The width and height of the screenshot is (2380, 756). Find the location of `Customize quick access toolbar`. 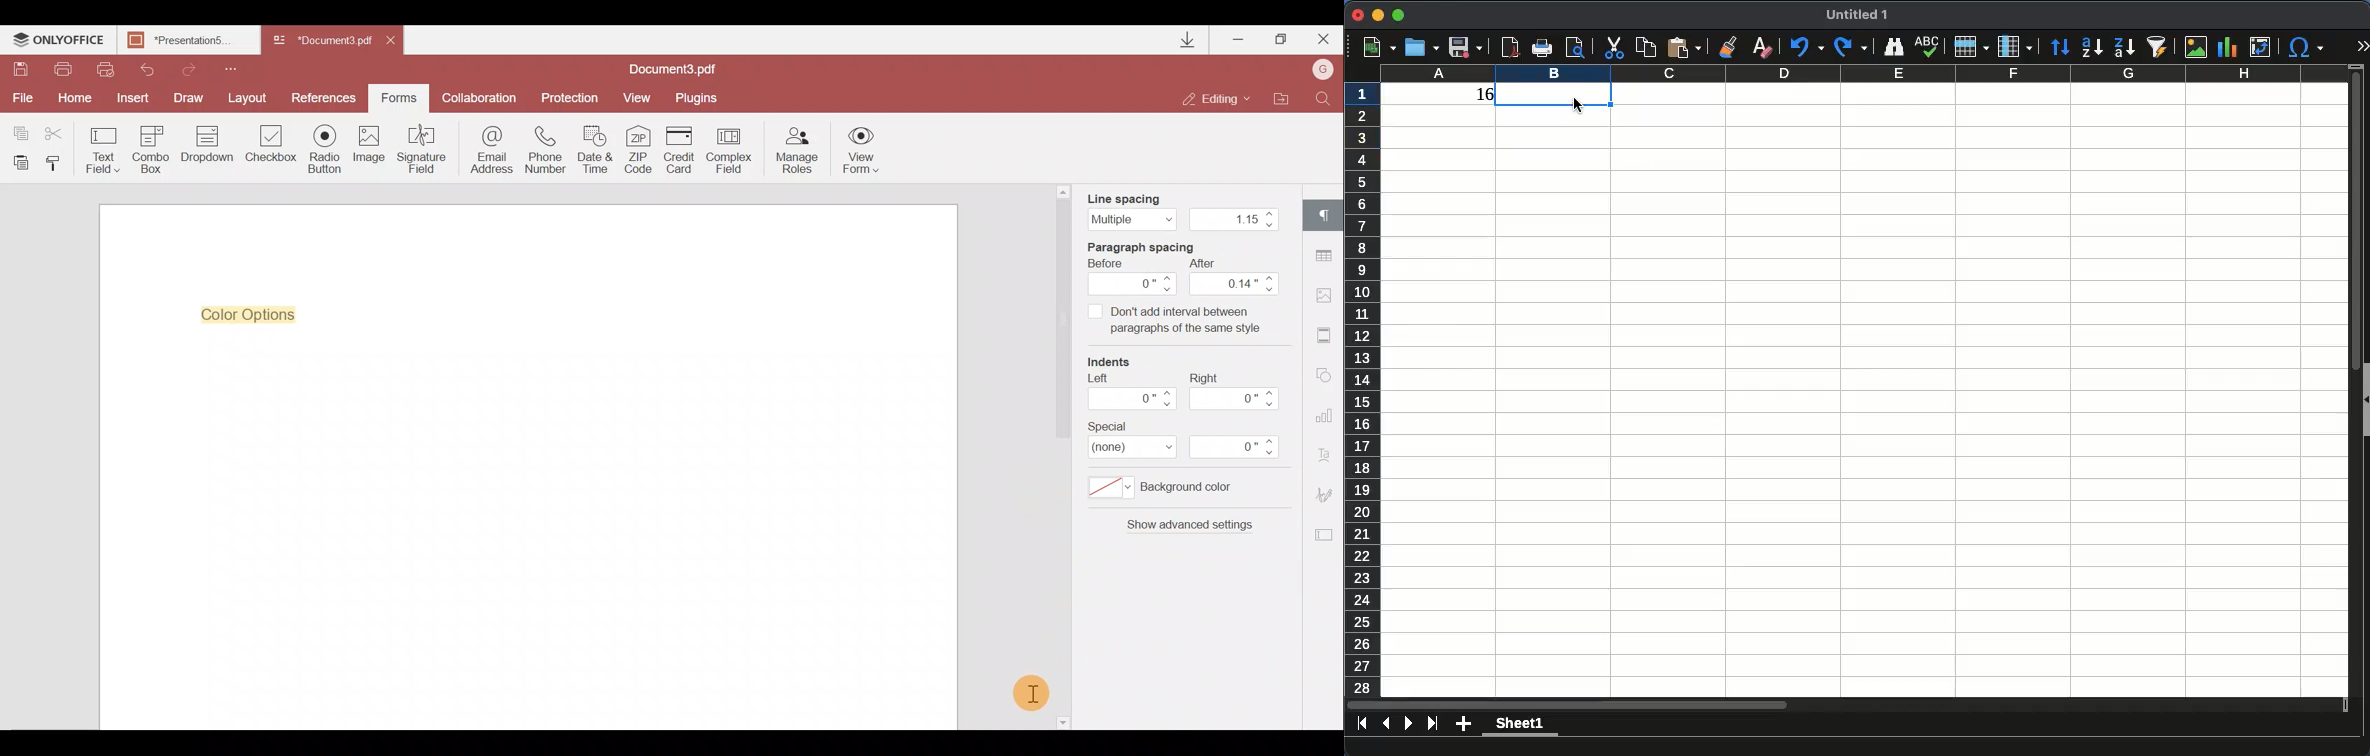

Customize quick access toolbar is located at coordinates (236, 69).